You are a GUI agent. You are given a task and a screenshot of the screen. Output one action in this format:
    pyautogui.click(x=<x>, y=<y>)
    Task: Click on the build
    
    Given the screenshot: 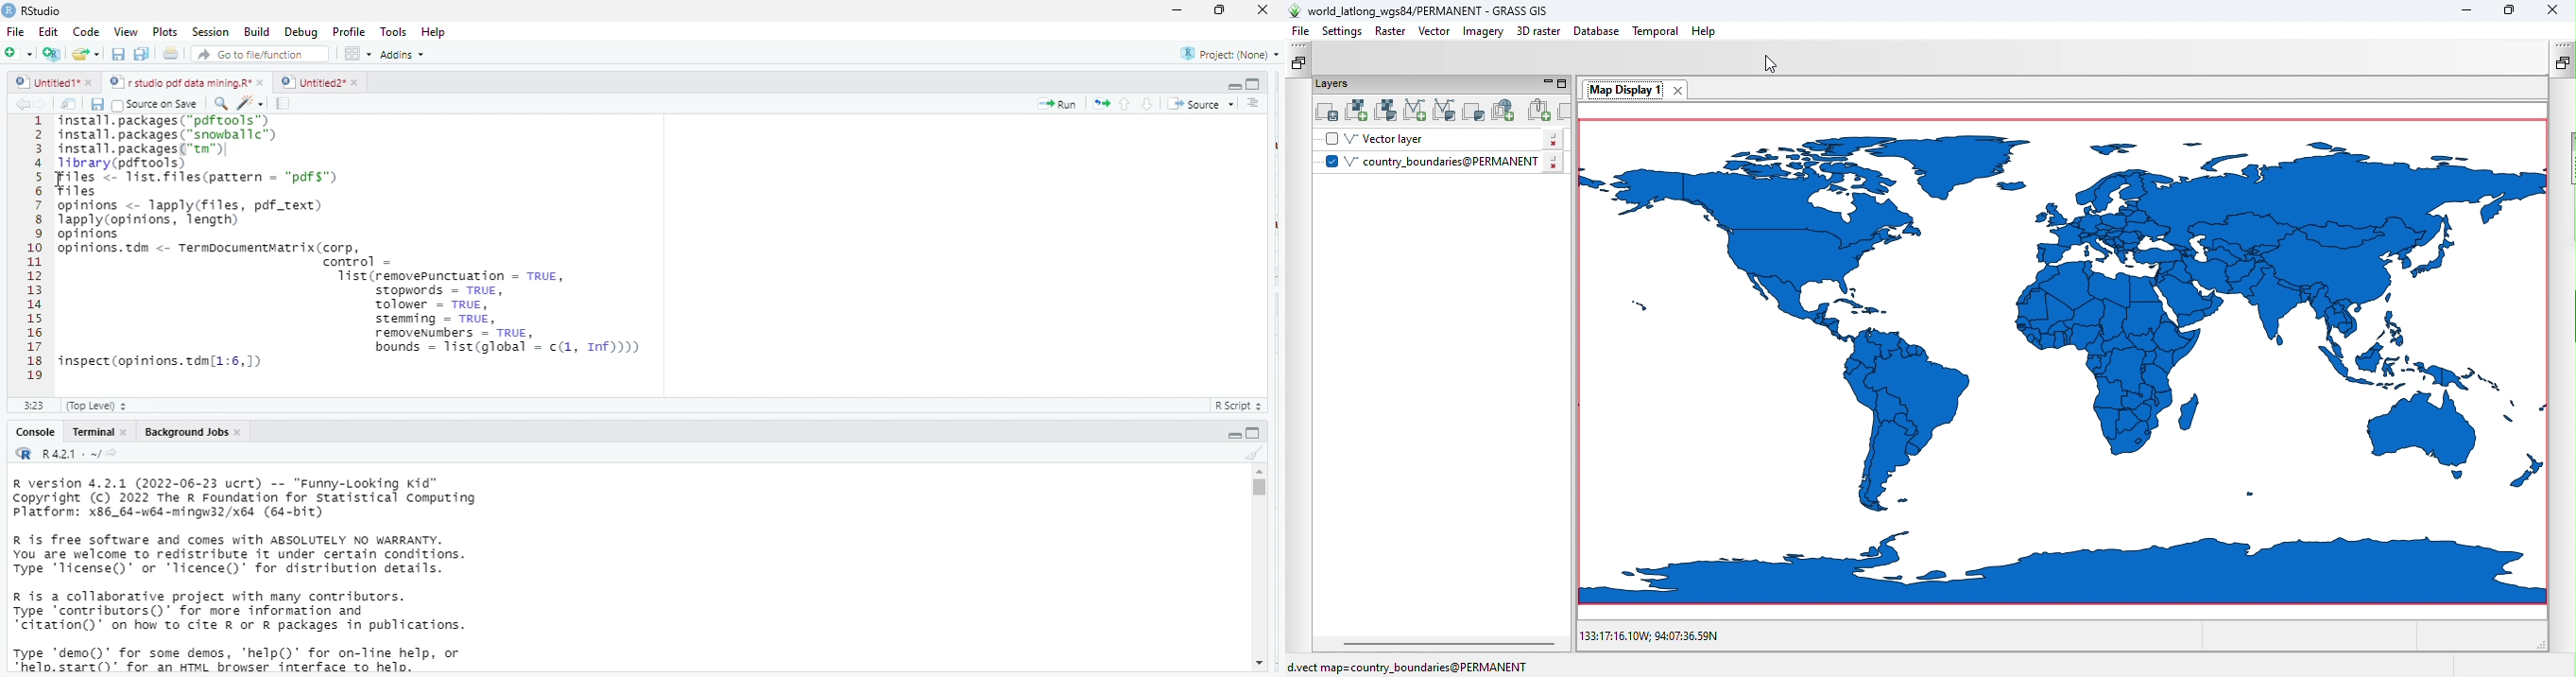 What is the action you would take?
    pyautogui.click(x=257, y=31)
    